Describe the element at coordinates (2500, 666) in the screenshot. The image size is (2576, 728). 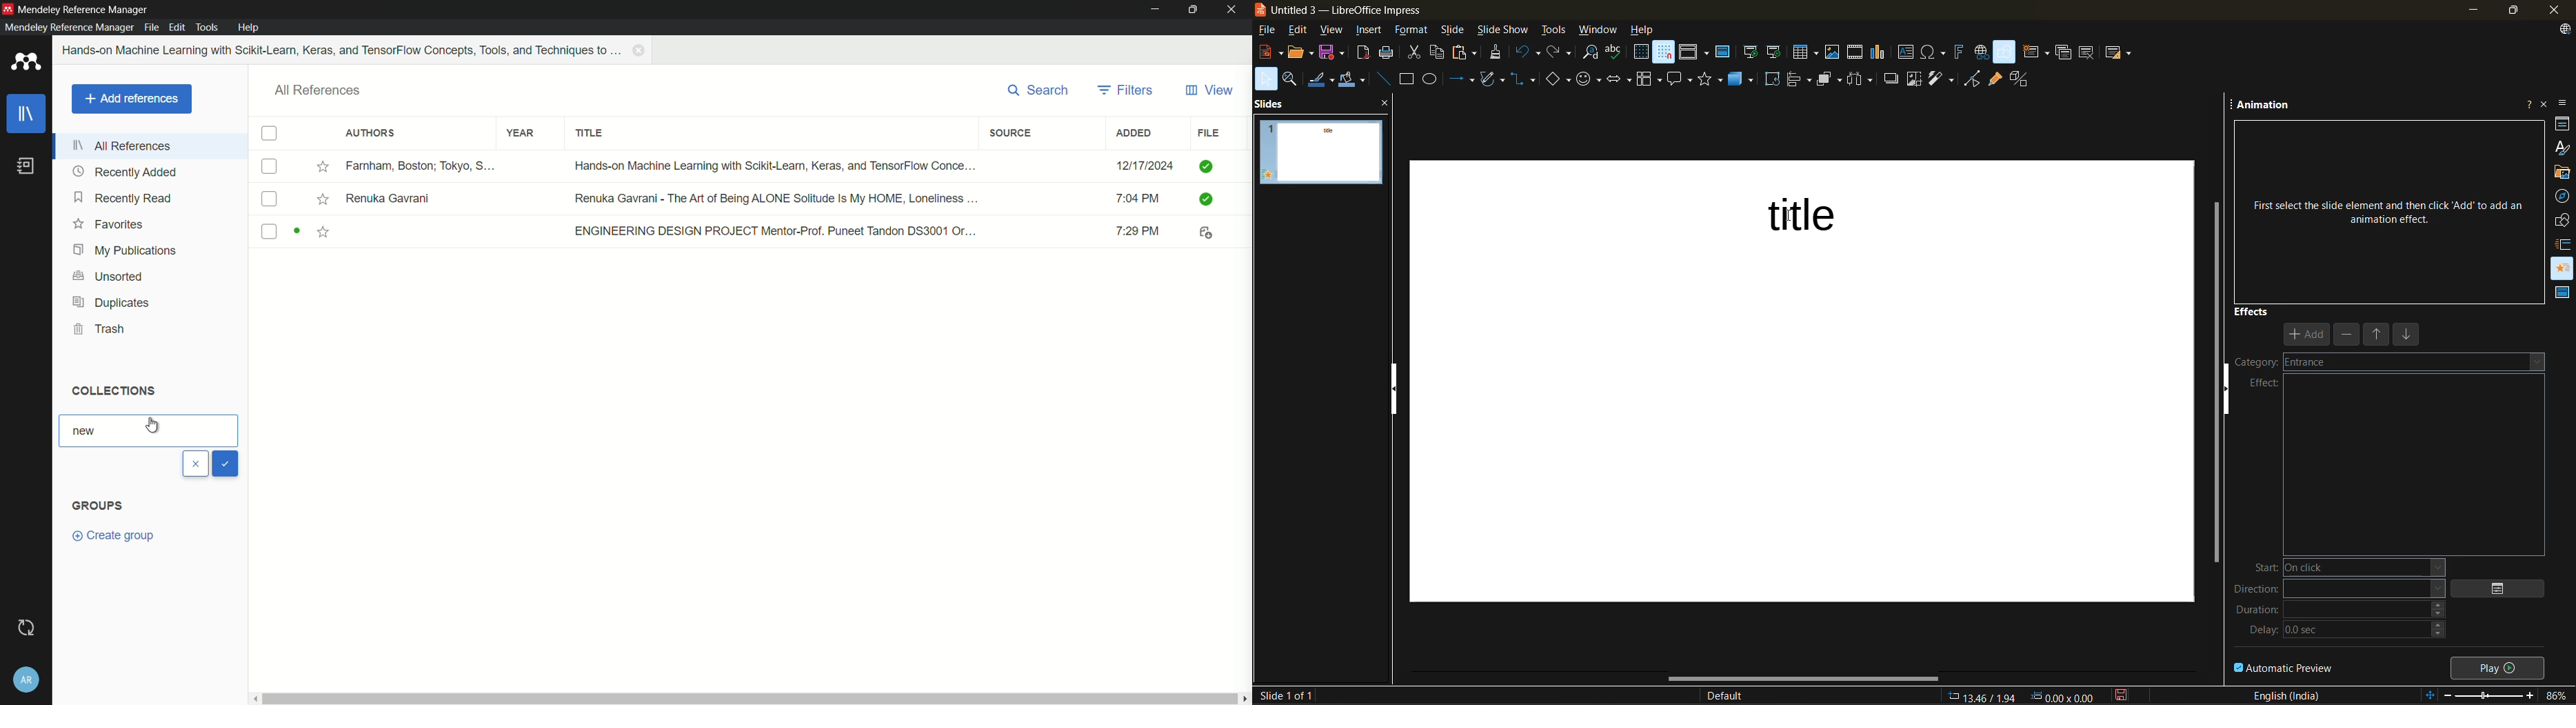
I see `play` at that location.